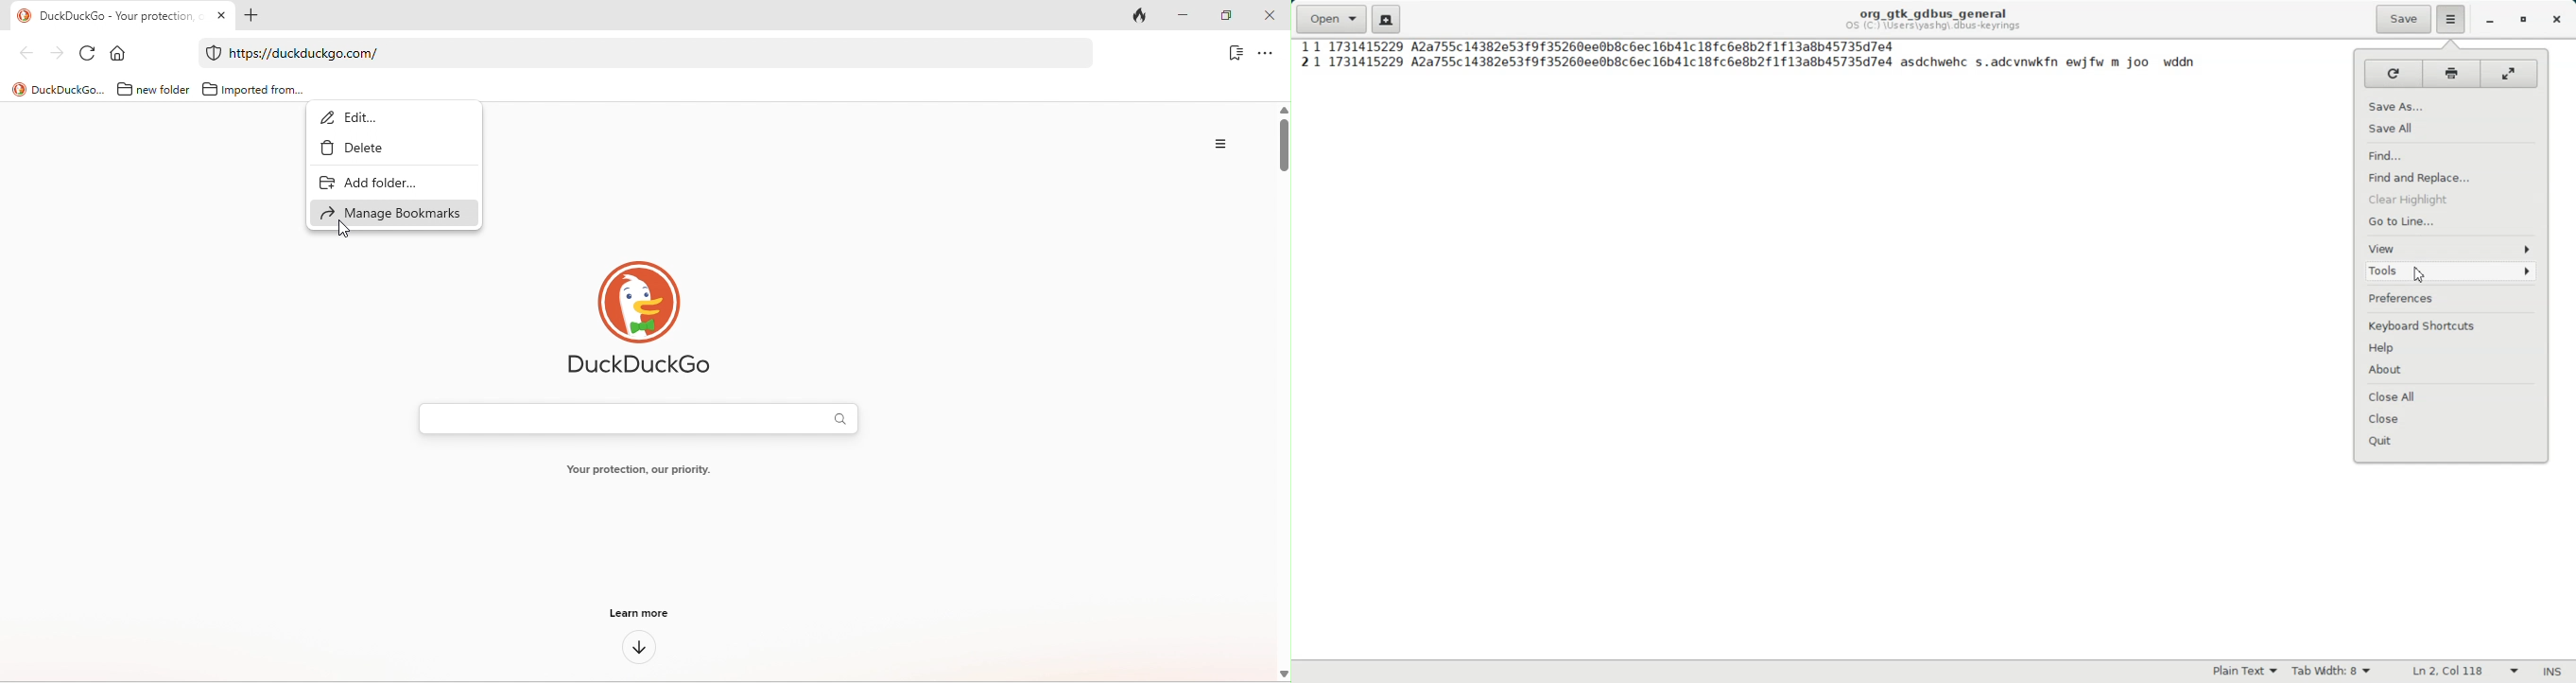 Image resolution: width=2576 pixels, height=700 pixels. What do you see at coordinates (1331, 17) in the screenshot?
I see `Open` at bounding box center [1331, 17].